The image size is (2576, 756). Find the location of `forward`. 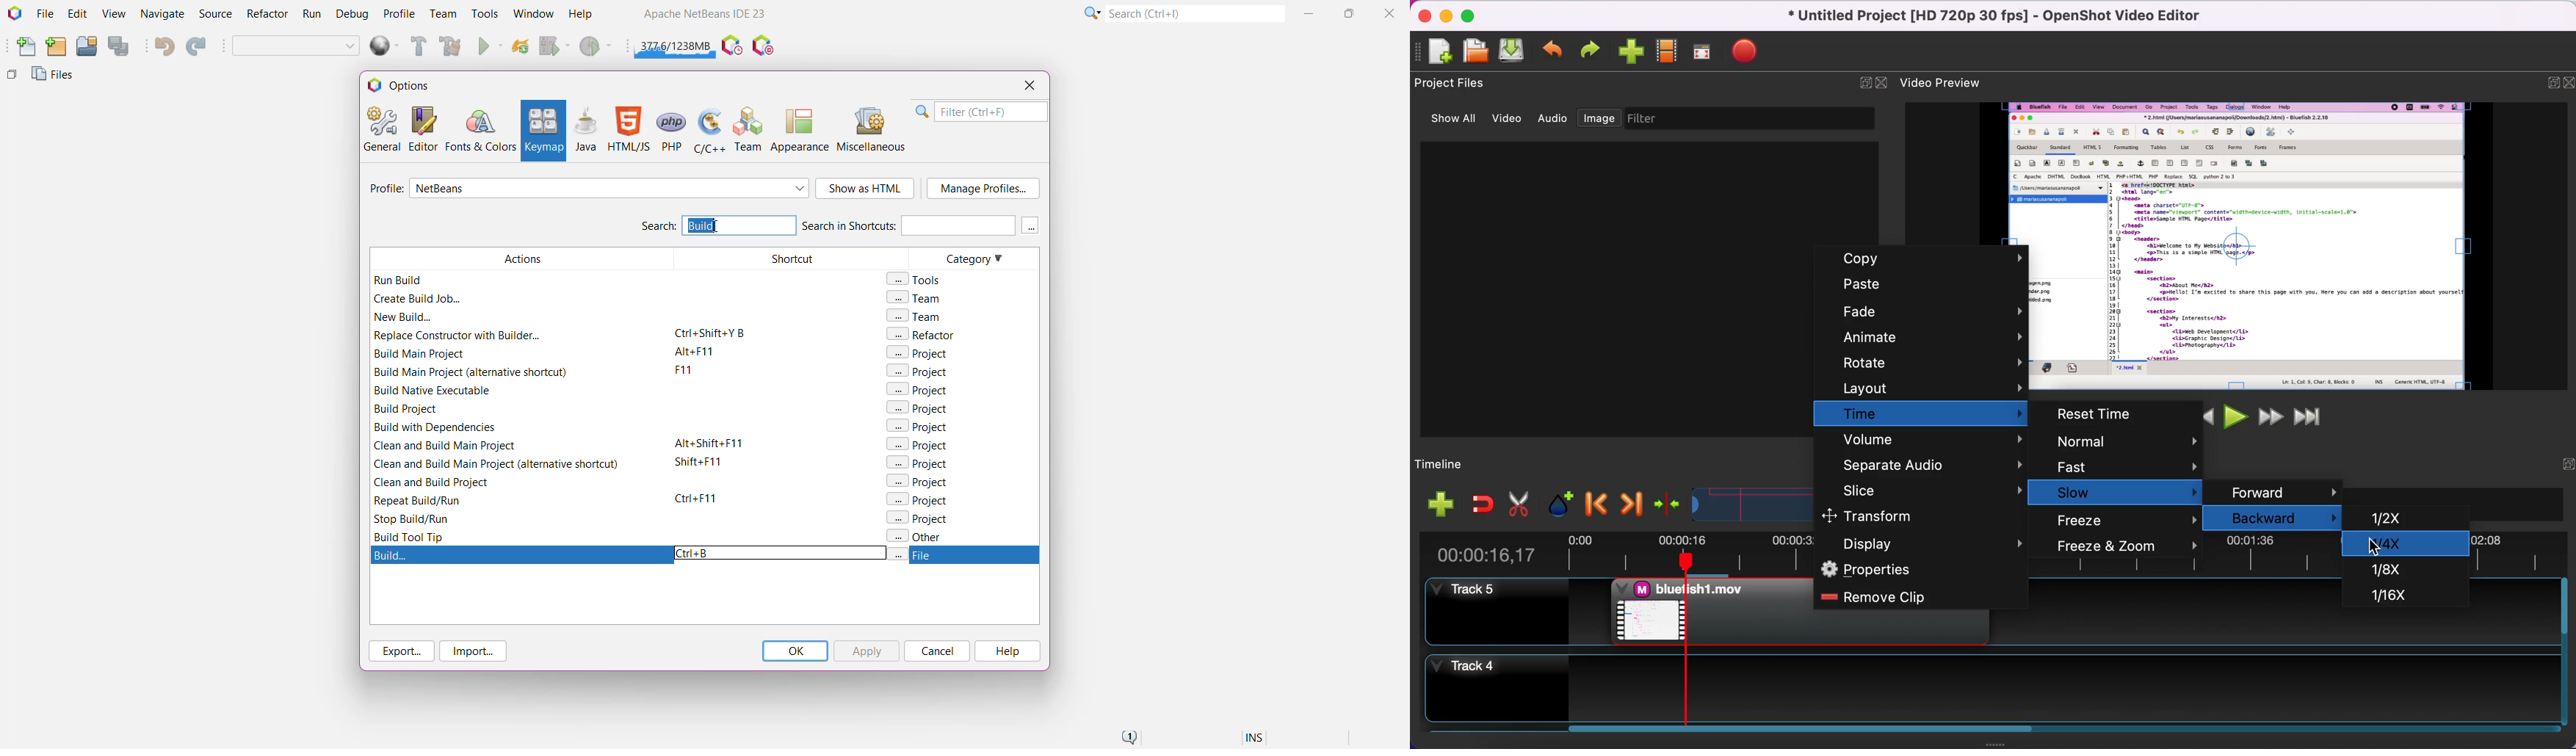

forward is located at coordinates (2282, 490).